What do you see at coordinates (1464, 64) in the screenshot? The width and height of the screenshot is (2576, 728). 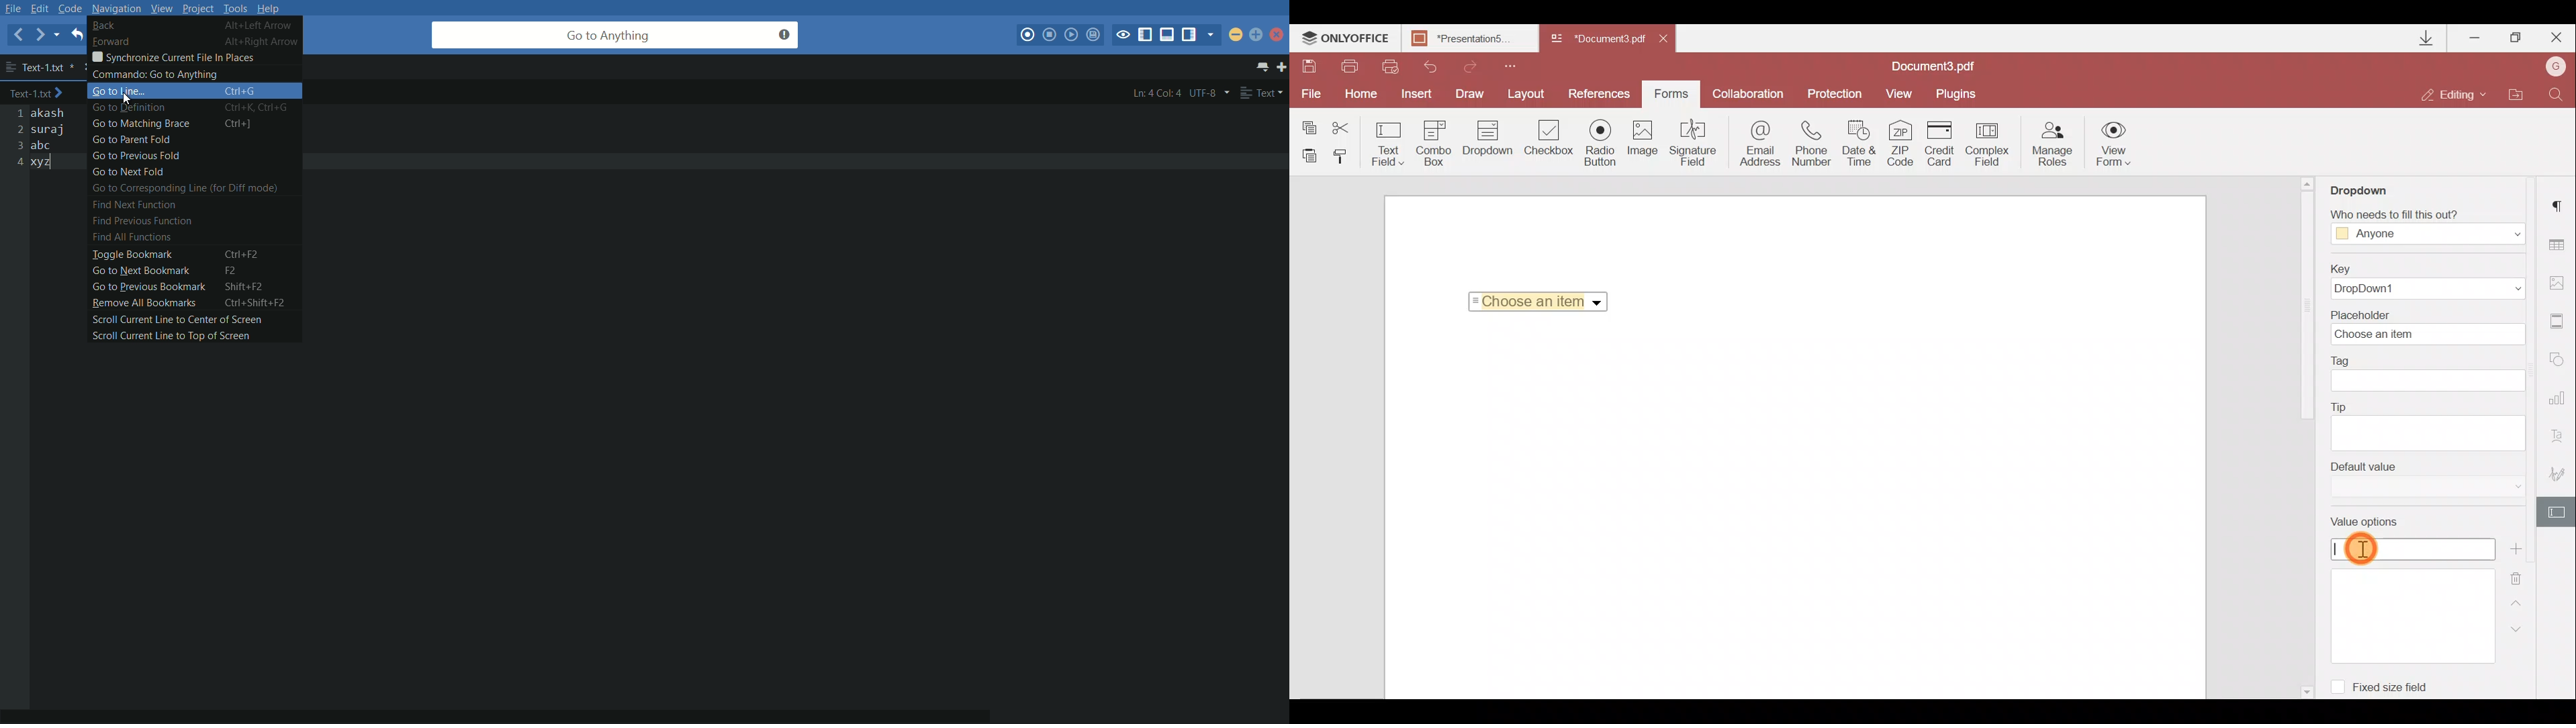 I see `Redo` at bounding box center [1464, 64].